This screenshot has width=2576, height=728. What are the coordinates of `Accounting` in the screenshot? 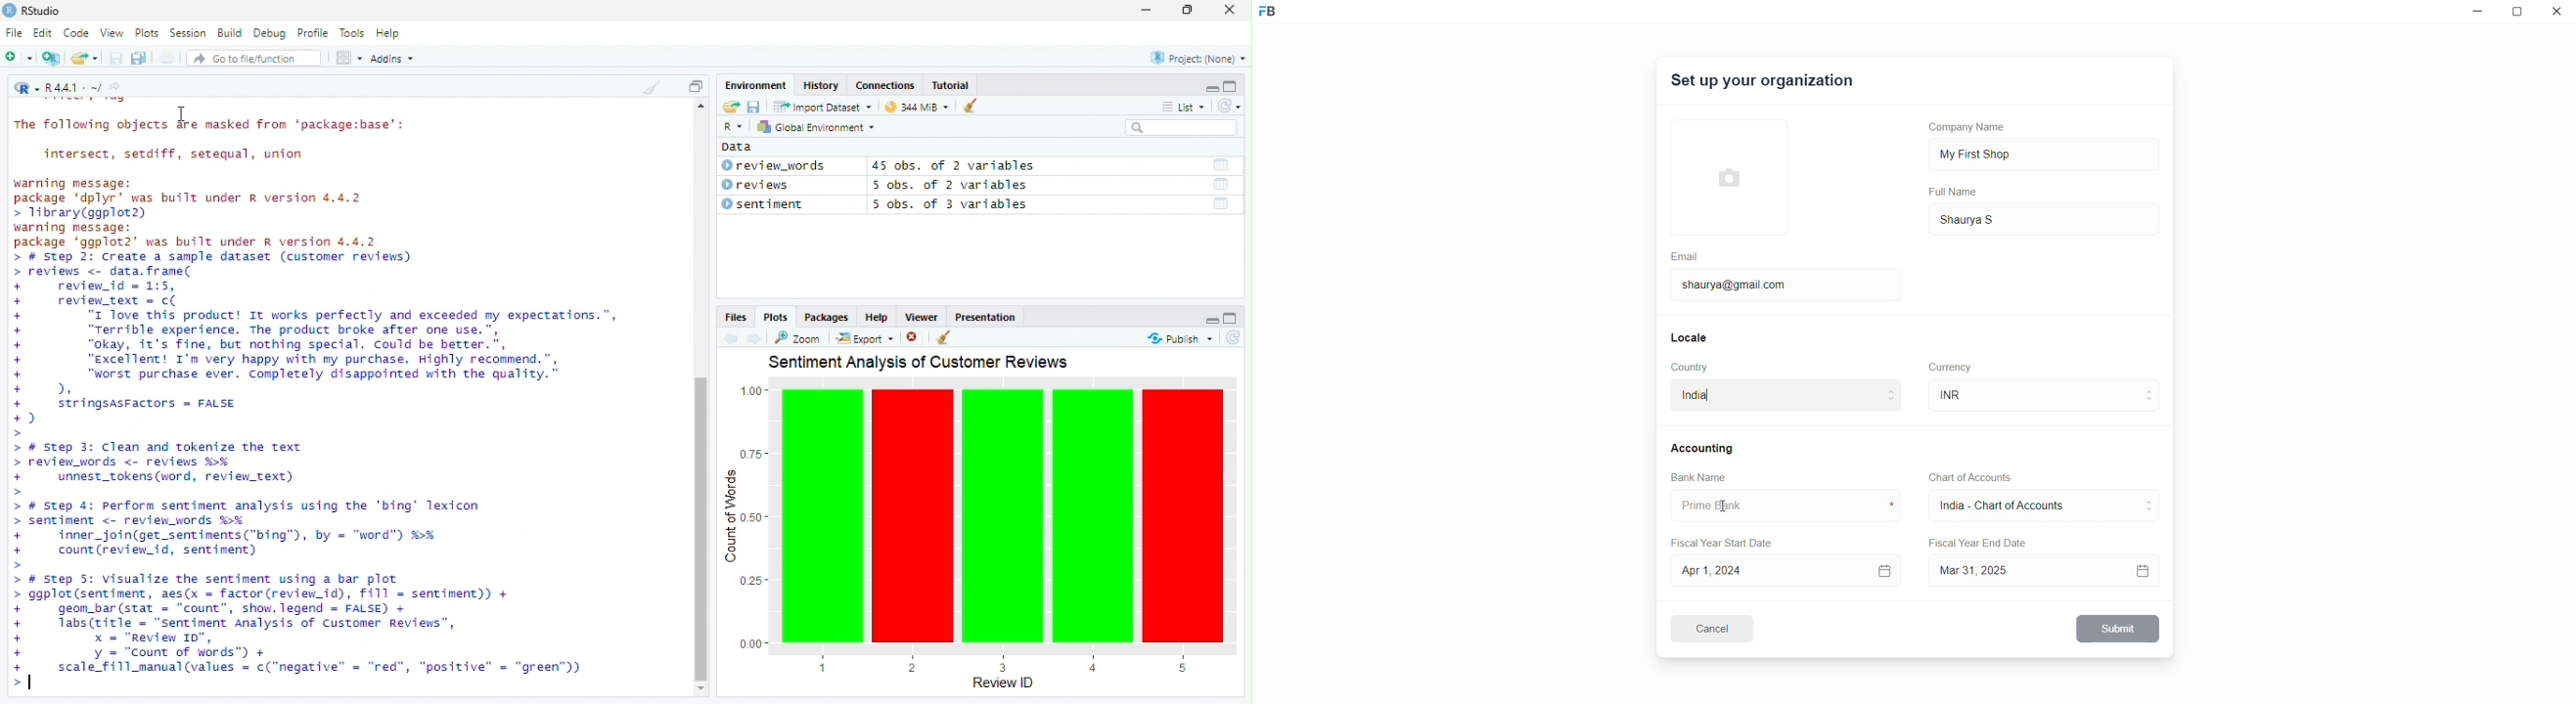 It's located at (1705, 447).